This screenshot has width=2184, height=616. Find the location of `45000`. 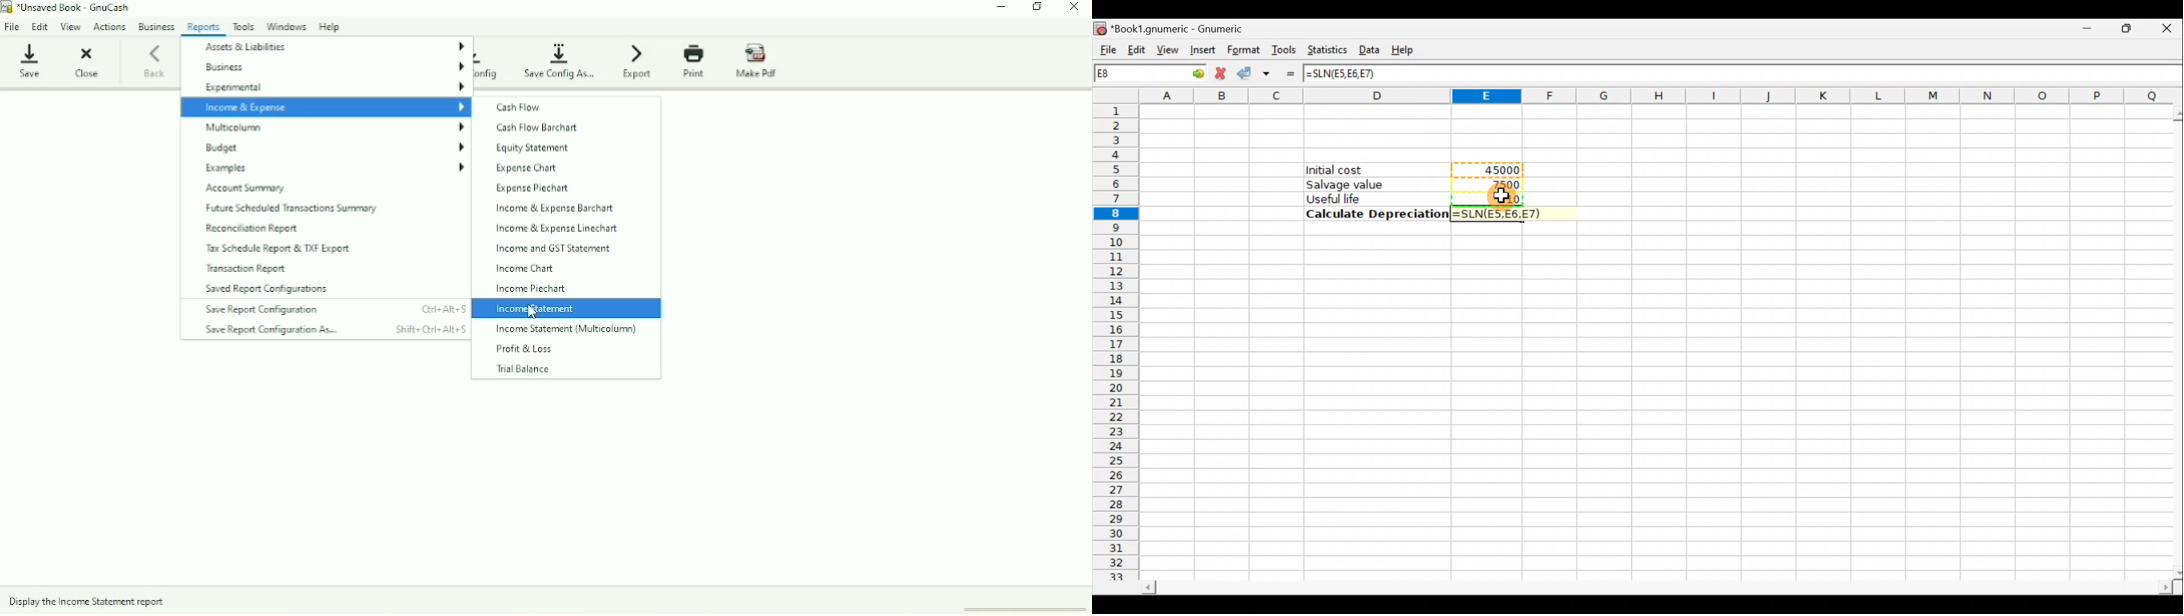

45000 is located at coordinates (1499, 168).